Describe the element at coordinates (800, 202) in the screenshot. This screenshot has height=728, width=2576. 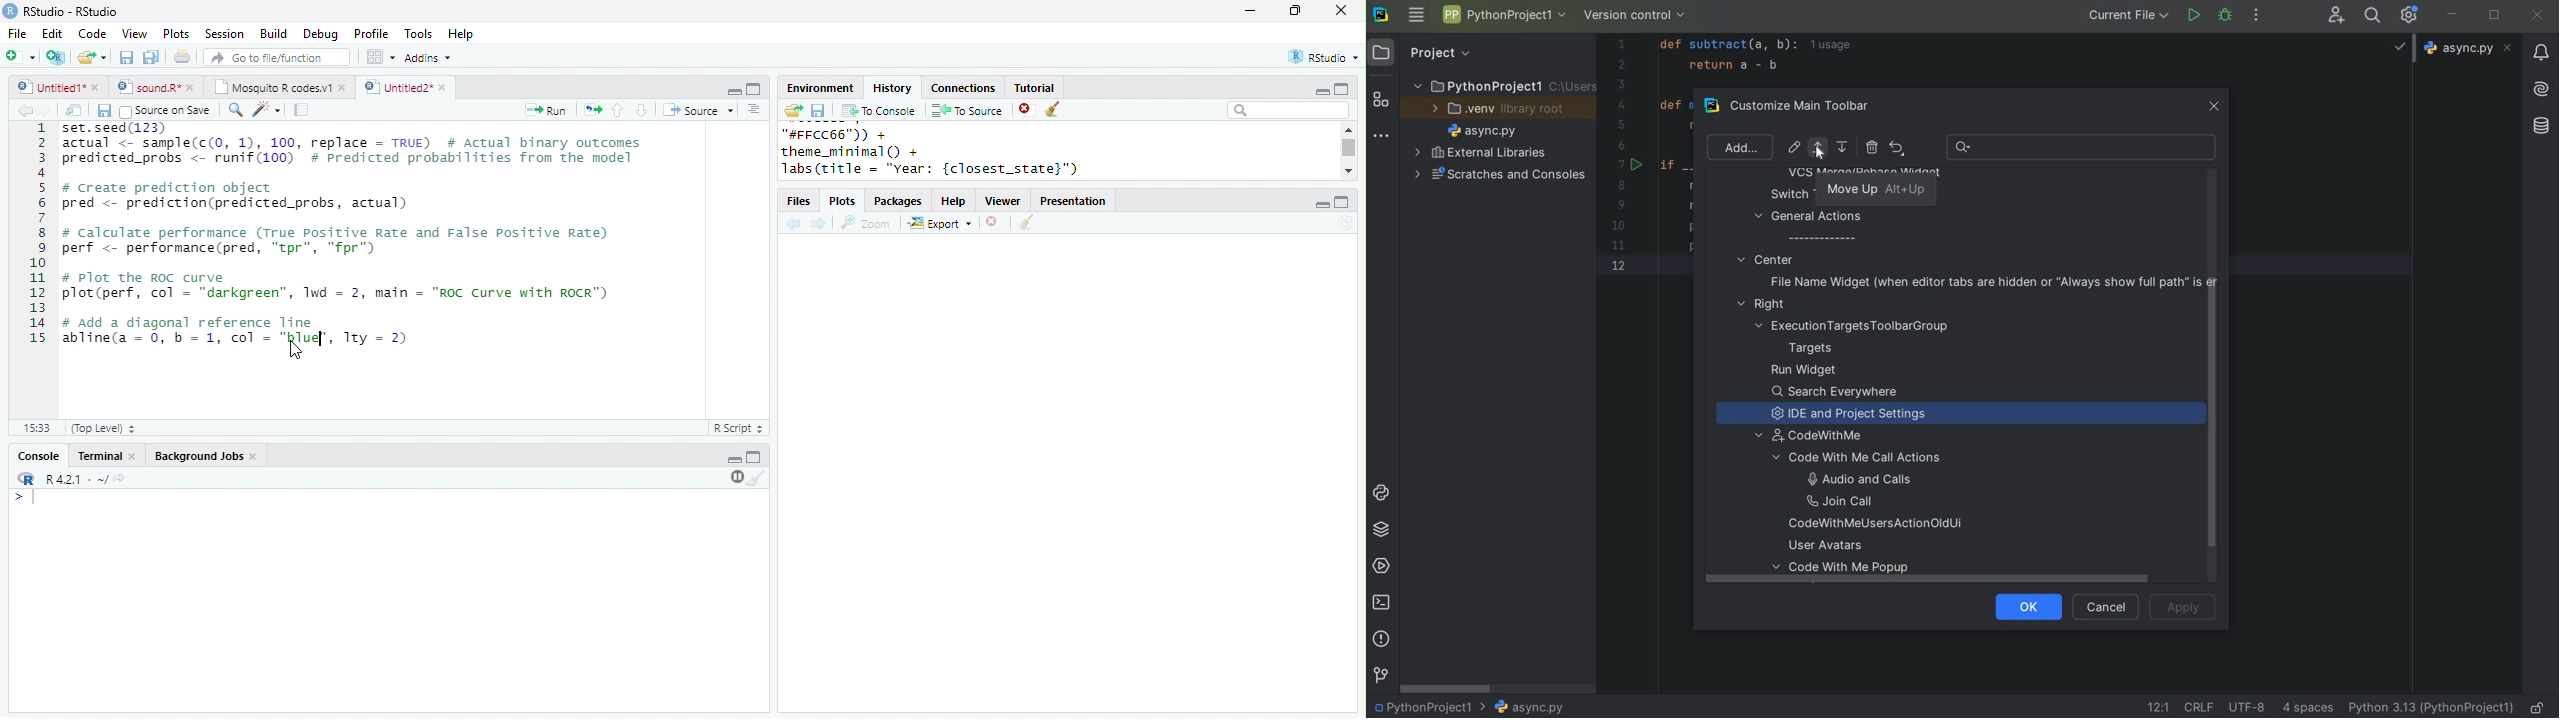
I see `files` at that location.